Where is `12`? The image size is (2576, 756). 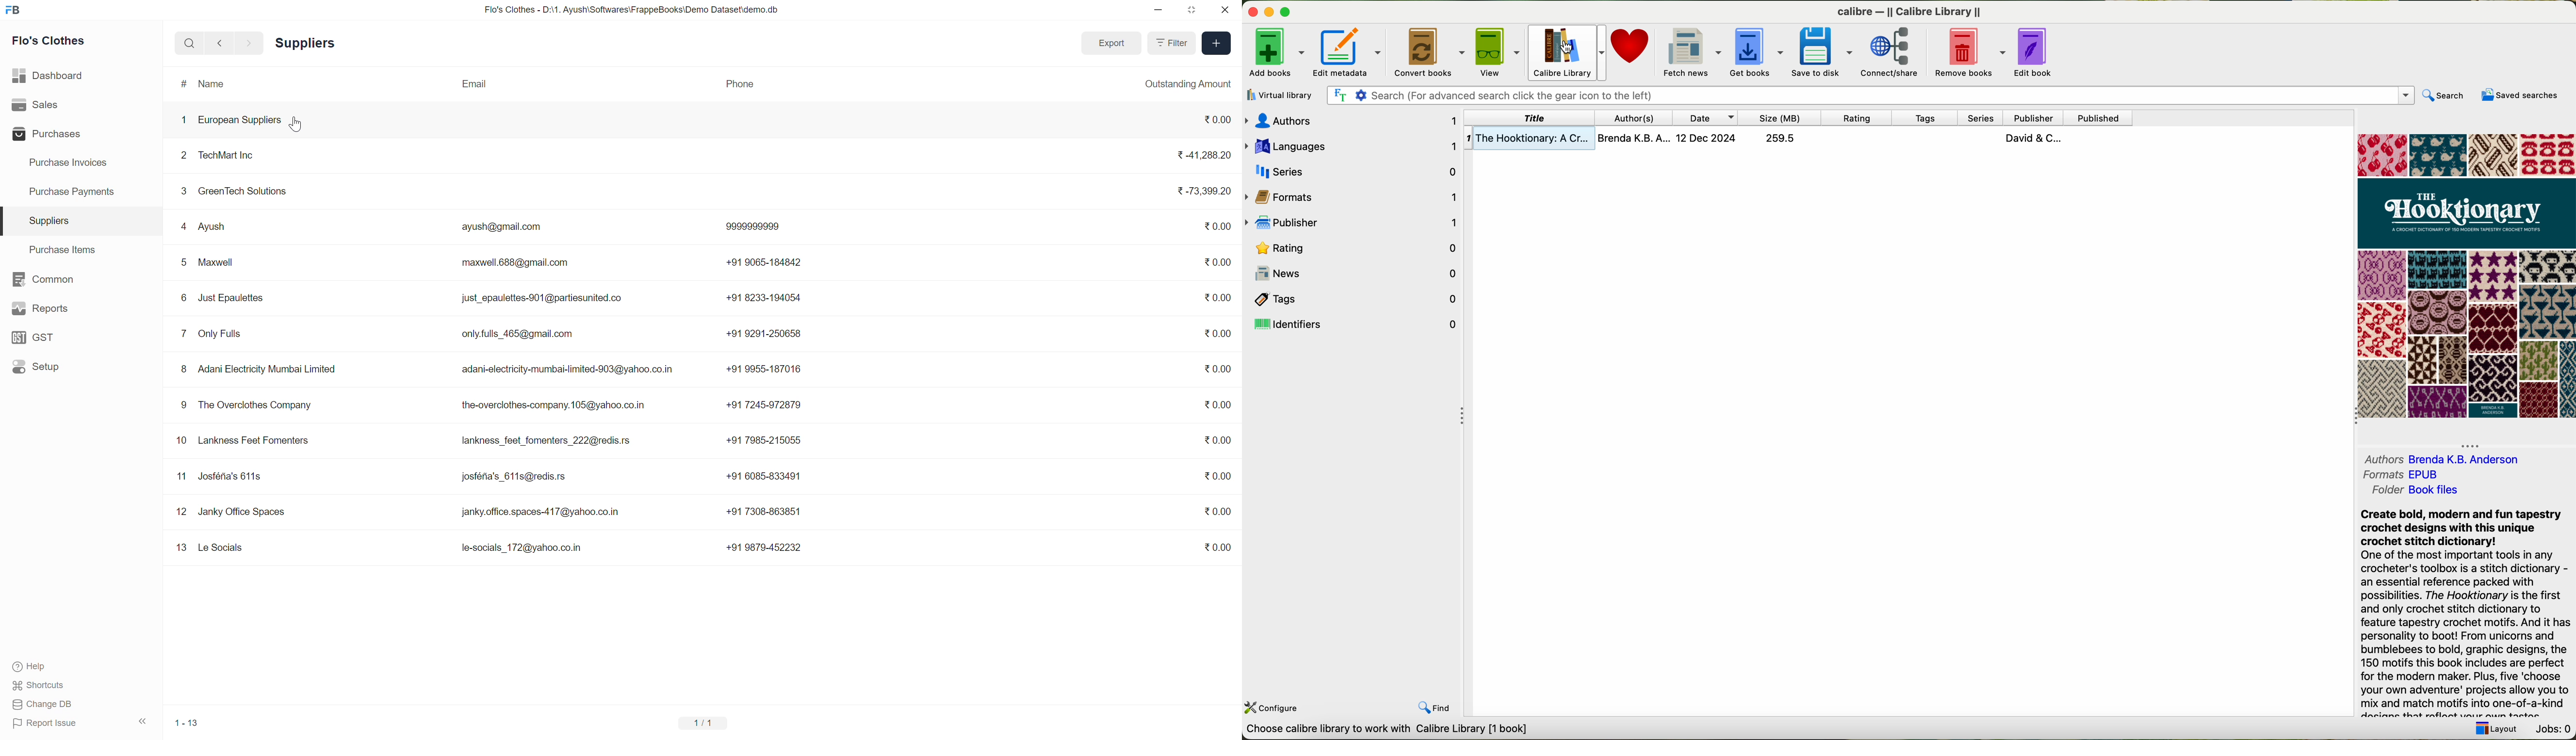 12 is located at coordinates (177, 513).